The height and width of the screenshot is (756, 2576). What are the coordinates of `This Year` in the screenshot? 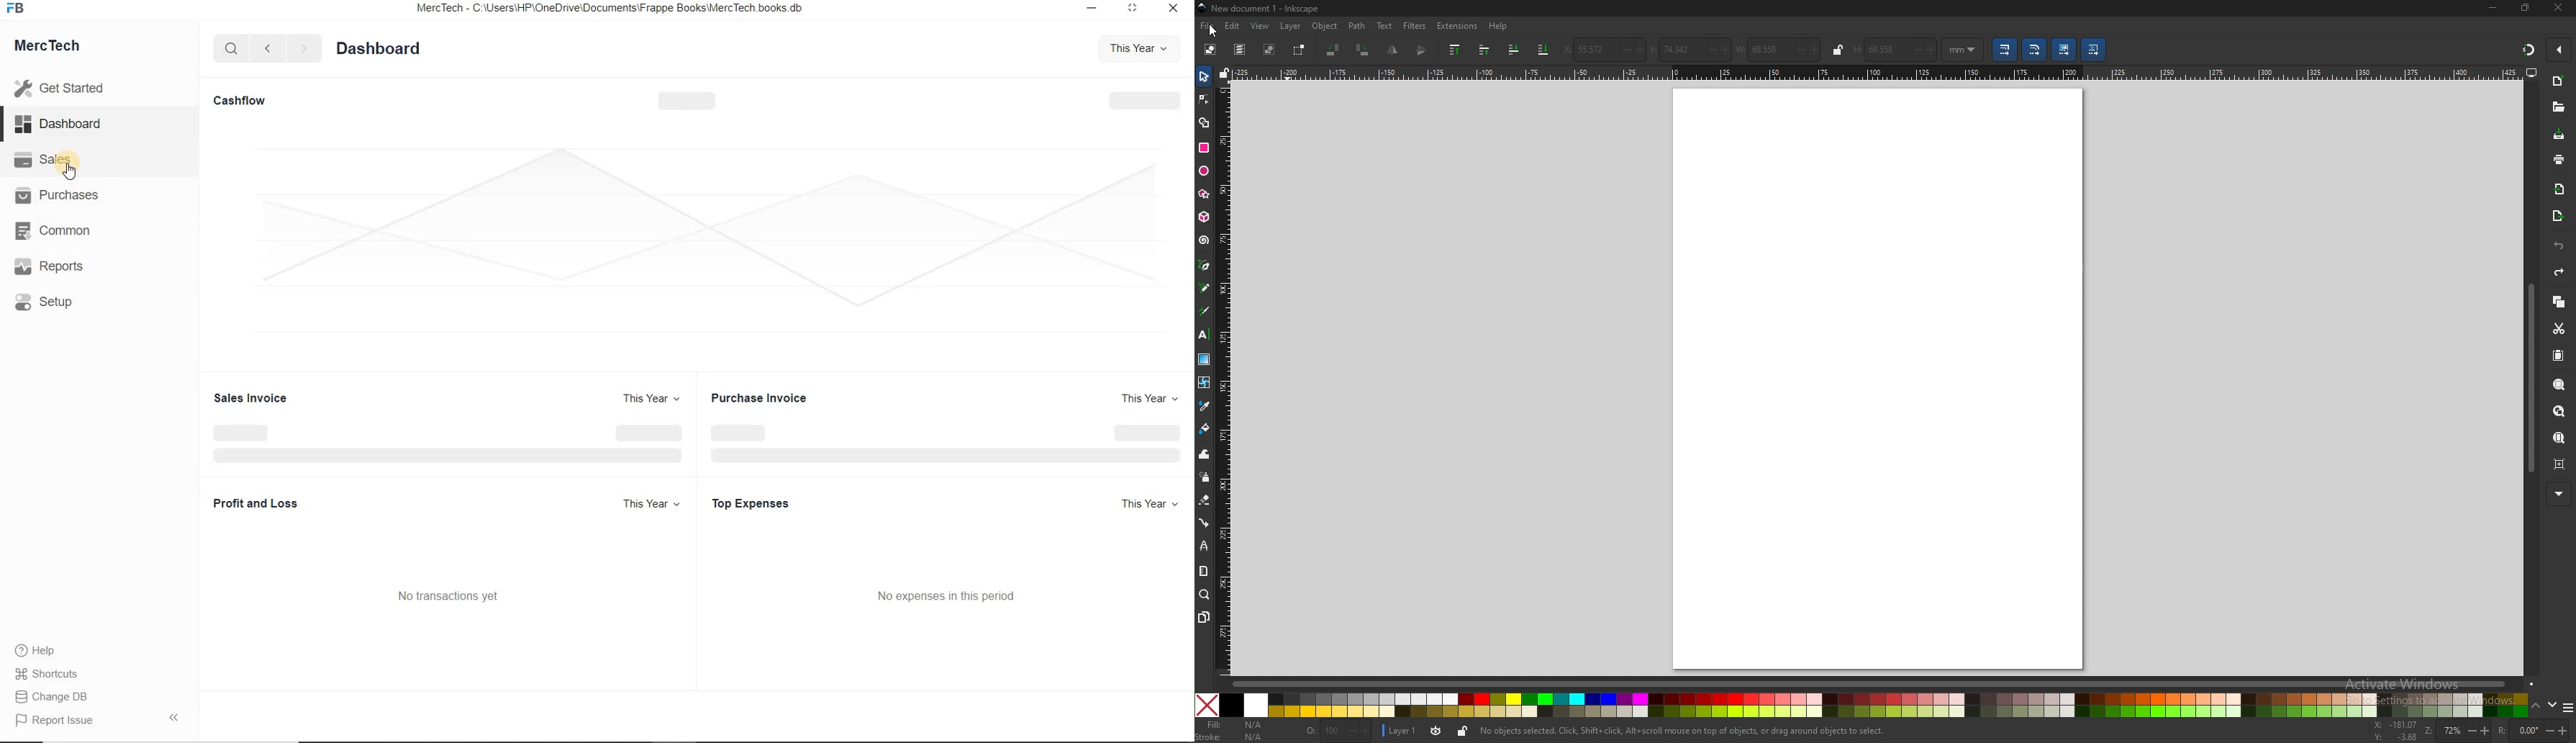 It's located at (652, 400).